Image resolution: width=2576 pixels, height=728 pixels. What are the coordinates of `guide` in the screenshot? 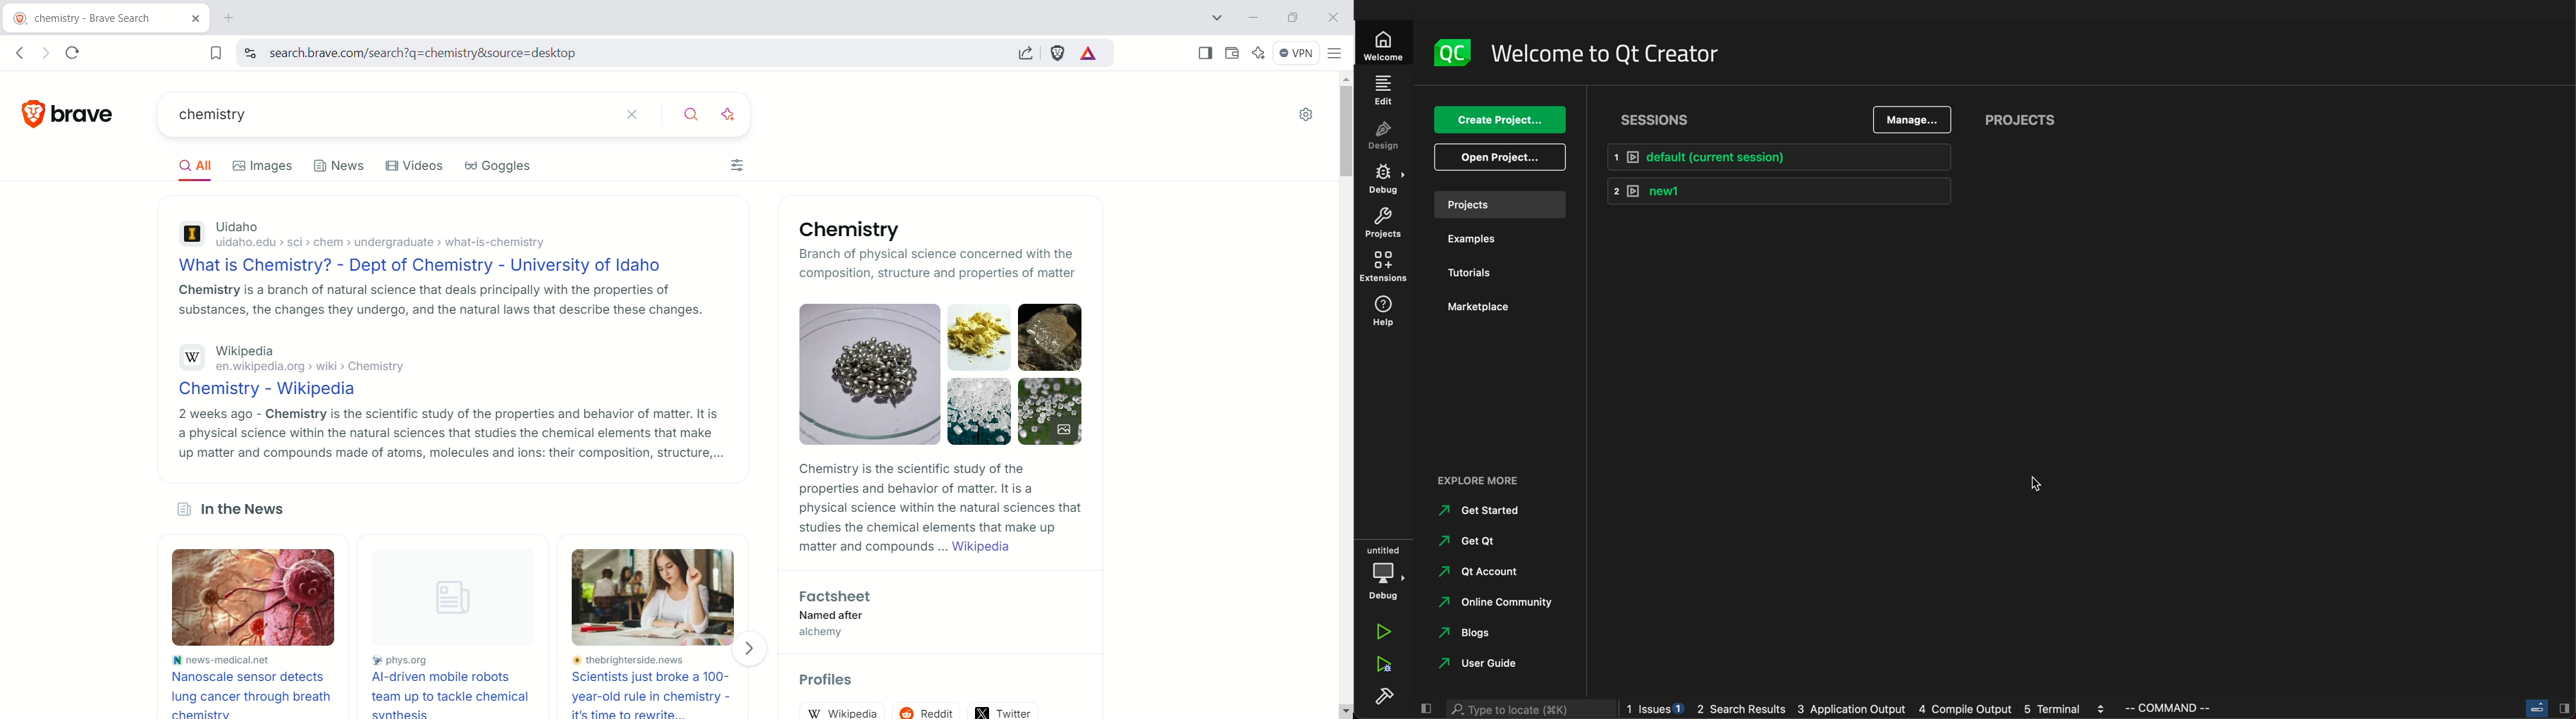 It's located at (1491, 664).